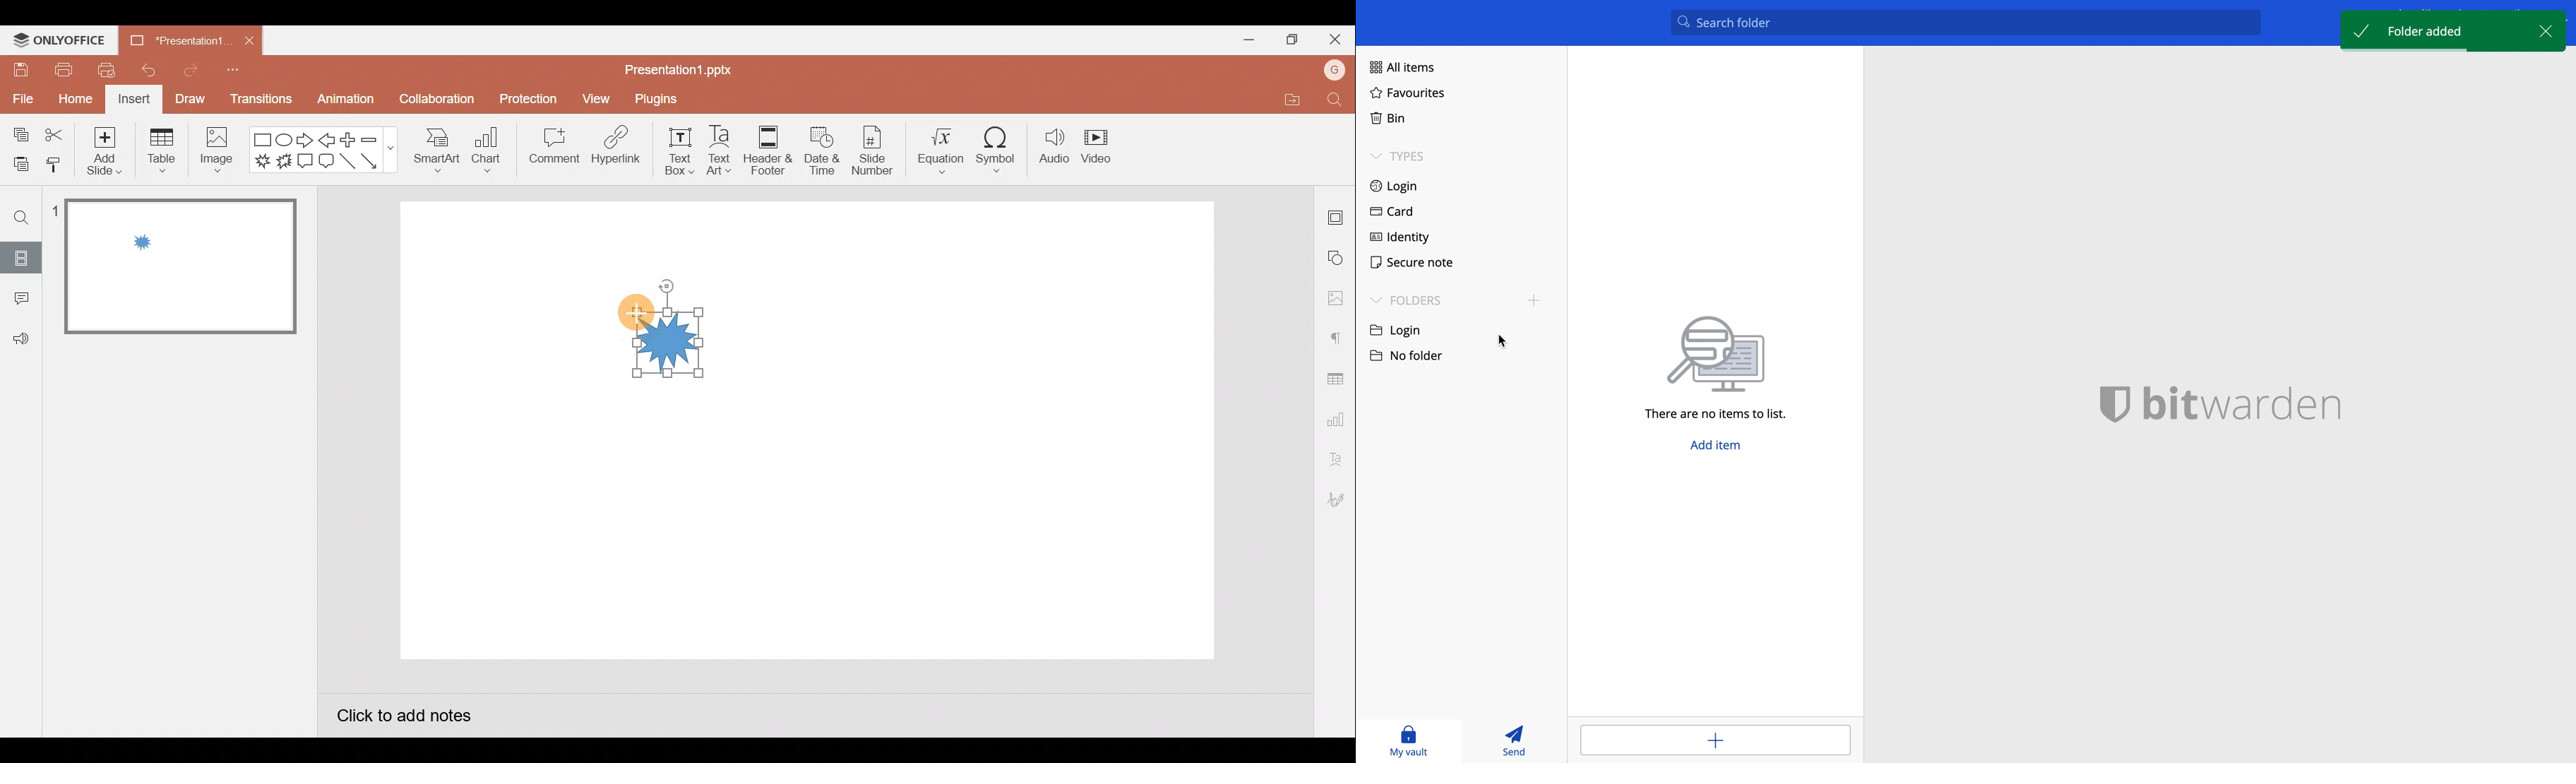 The image size is (2576, 784). What do you see at coordinates (1407, 94) in the screenshot?
I see `favourites` at bounding box center [1407, 94].